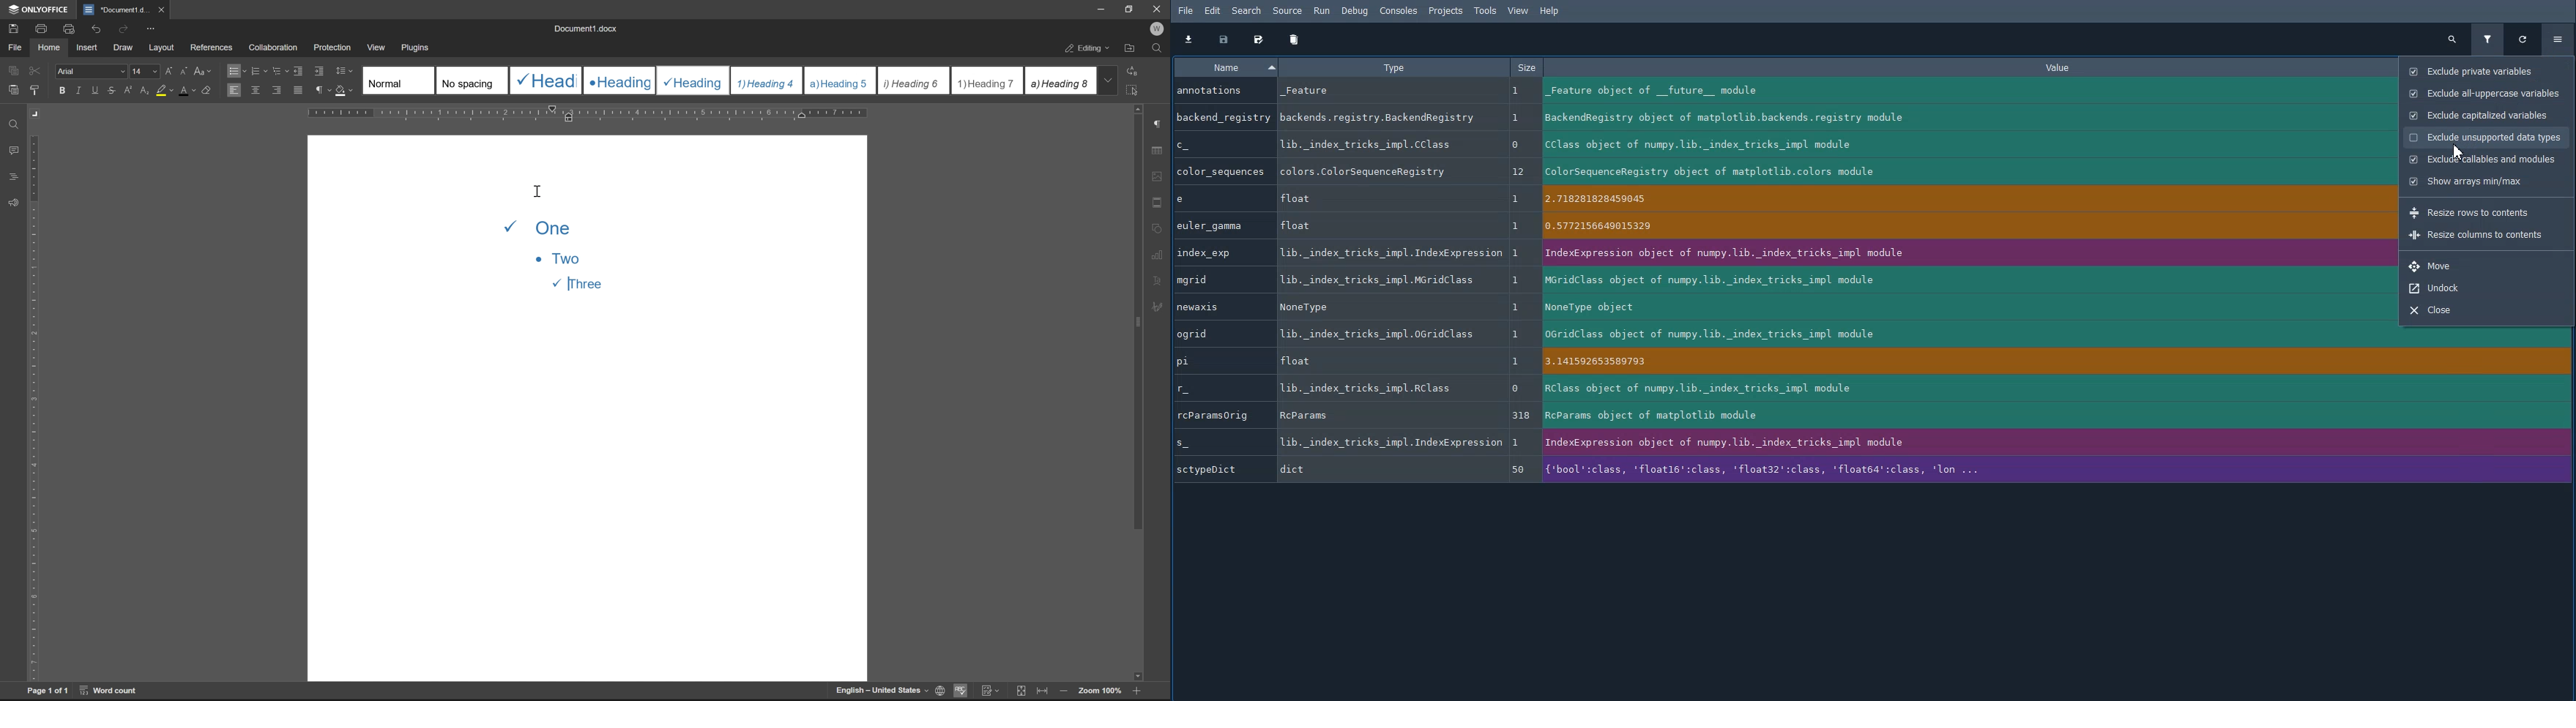  I want to click on _Feature object of _ future__ module, so click(1948, 91).